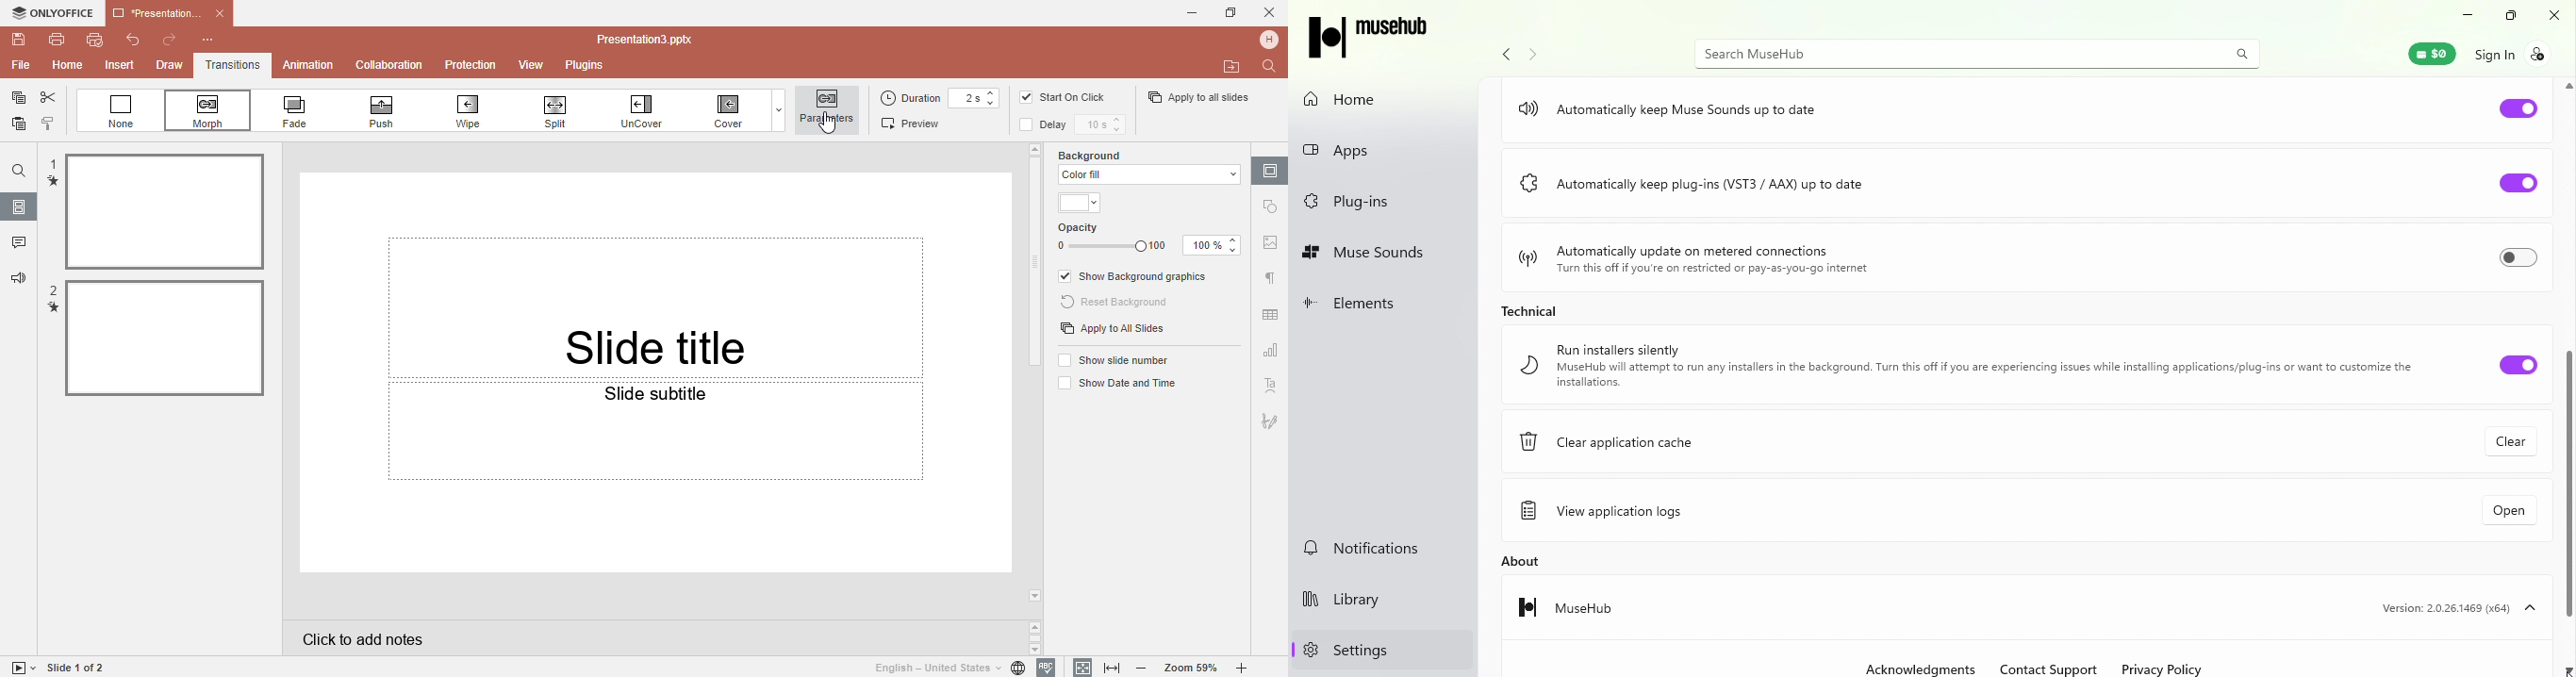 The width and height of the screenshot is (2576, 700). I want to click on Protection, so click(473, 64).